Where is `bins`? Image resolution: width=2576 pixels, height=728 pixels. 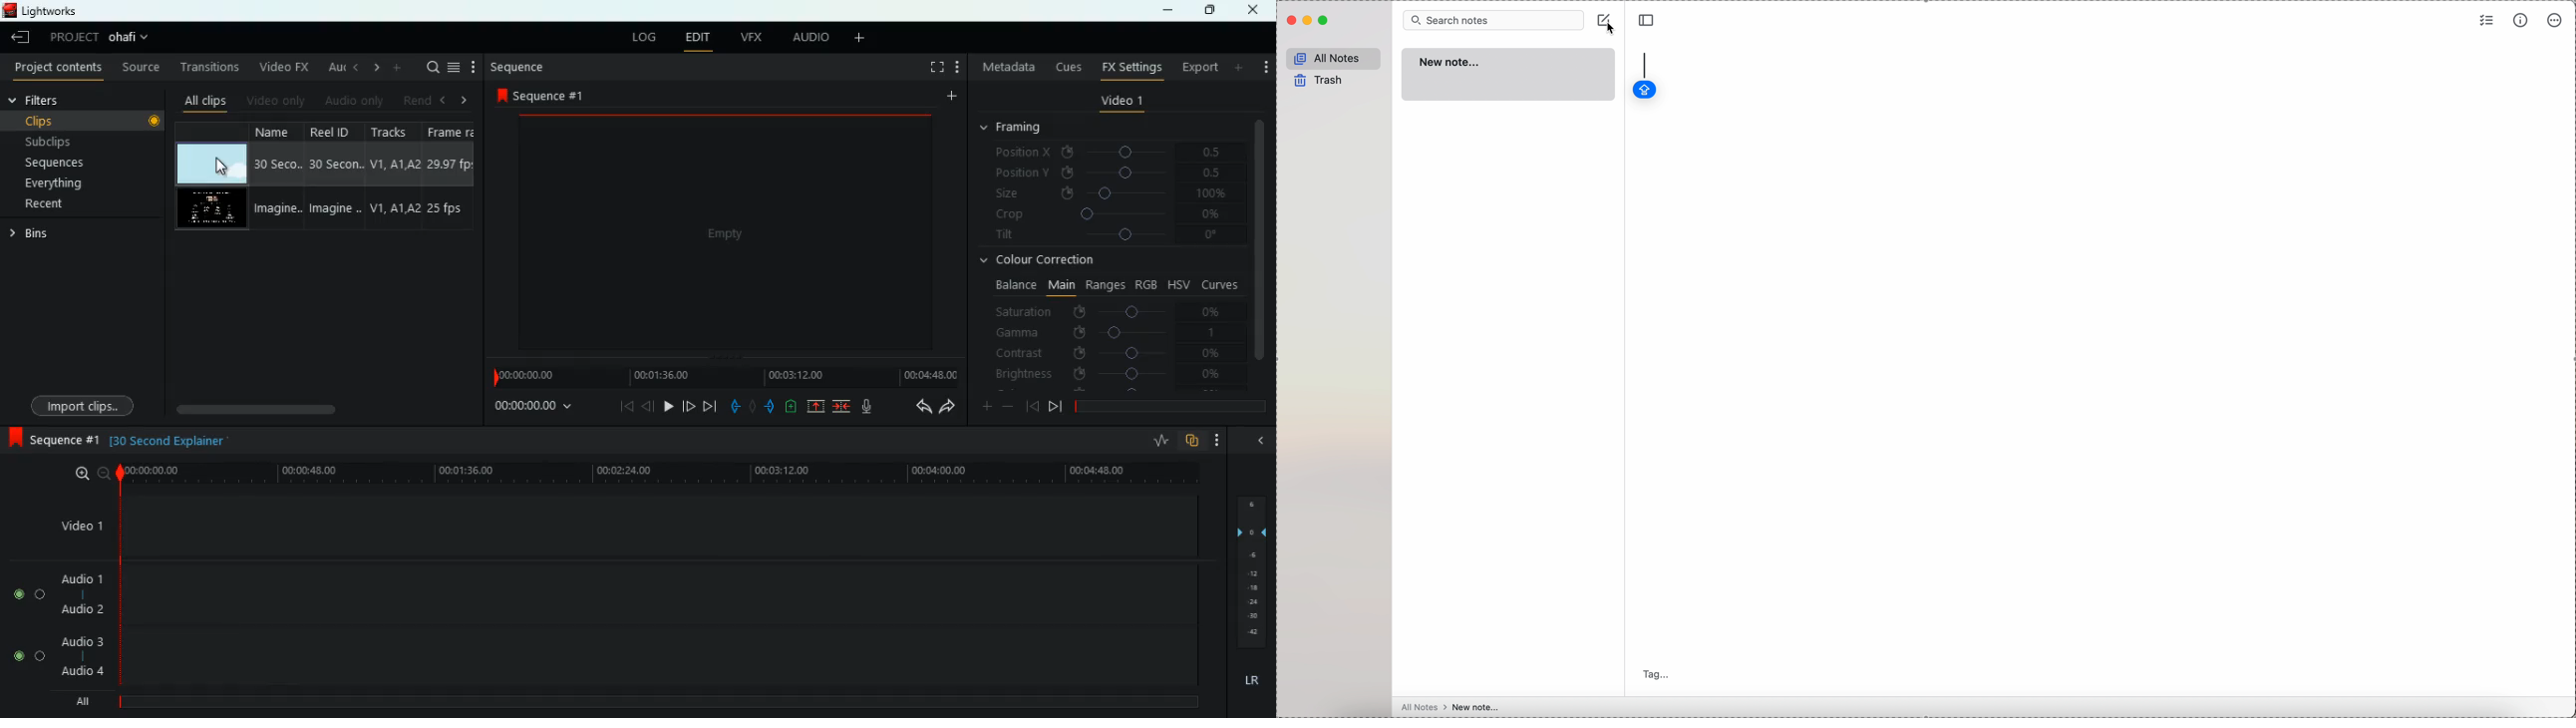 bins is located at coordinates (36, 236).